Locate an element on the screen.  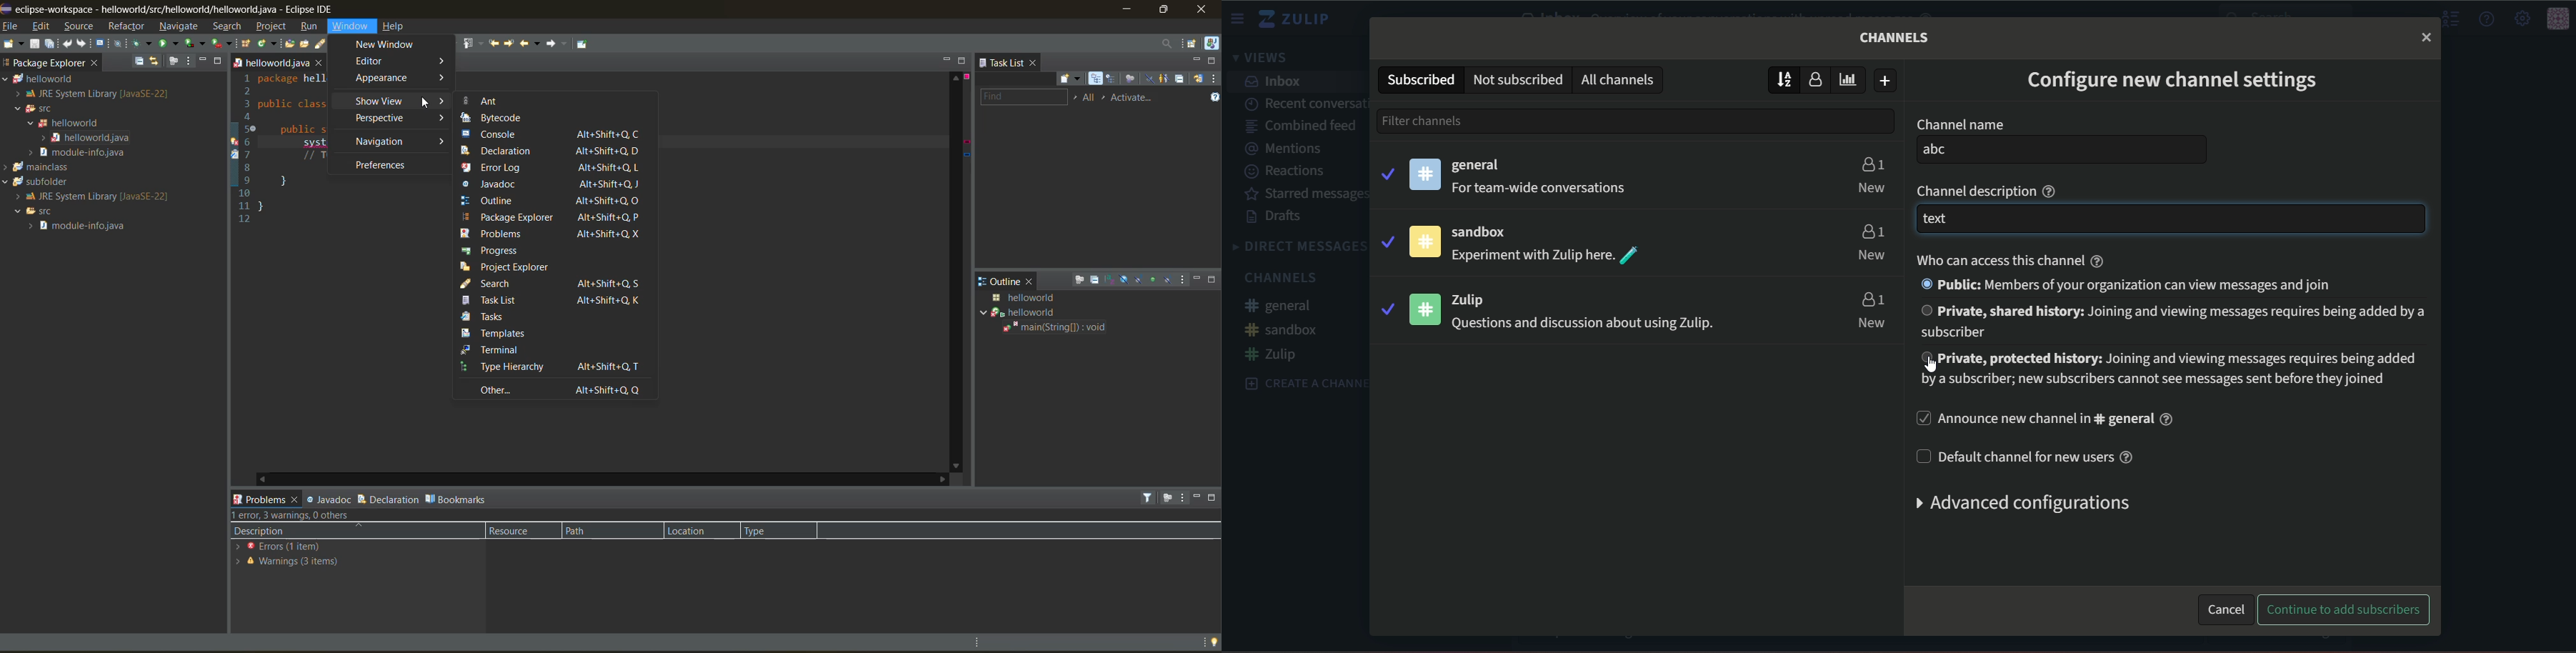
subscribed is located at coordinates (1419, 79).